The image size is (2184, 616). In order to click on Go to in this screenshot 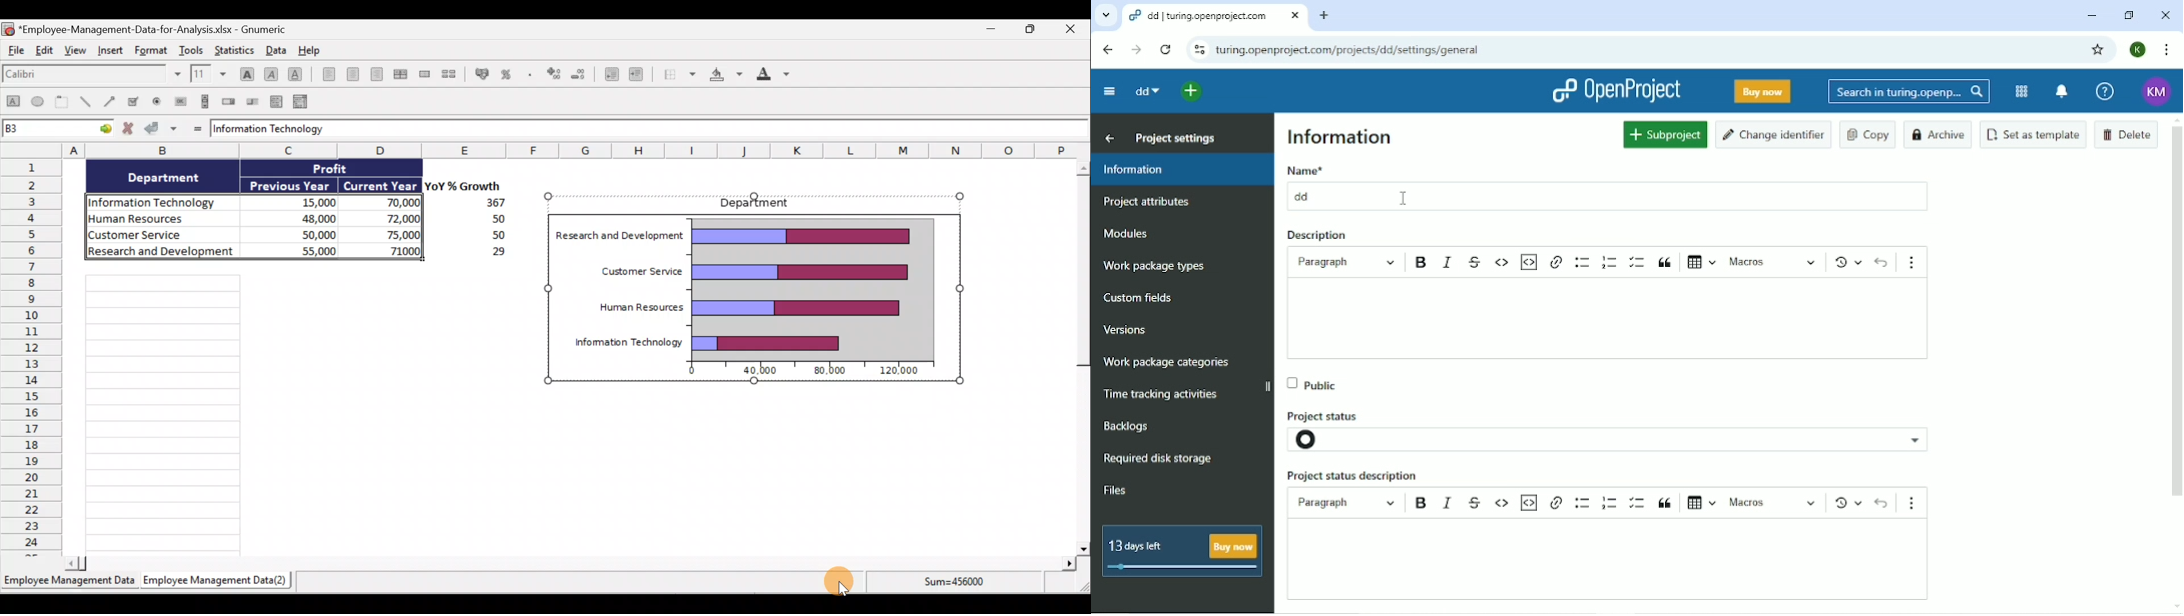, I will do `click(103, 130)`.